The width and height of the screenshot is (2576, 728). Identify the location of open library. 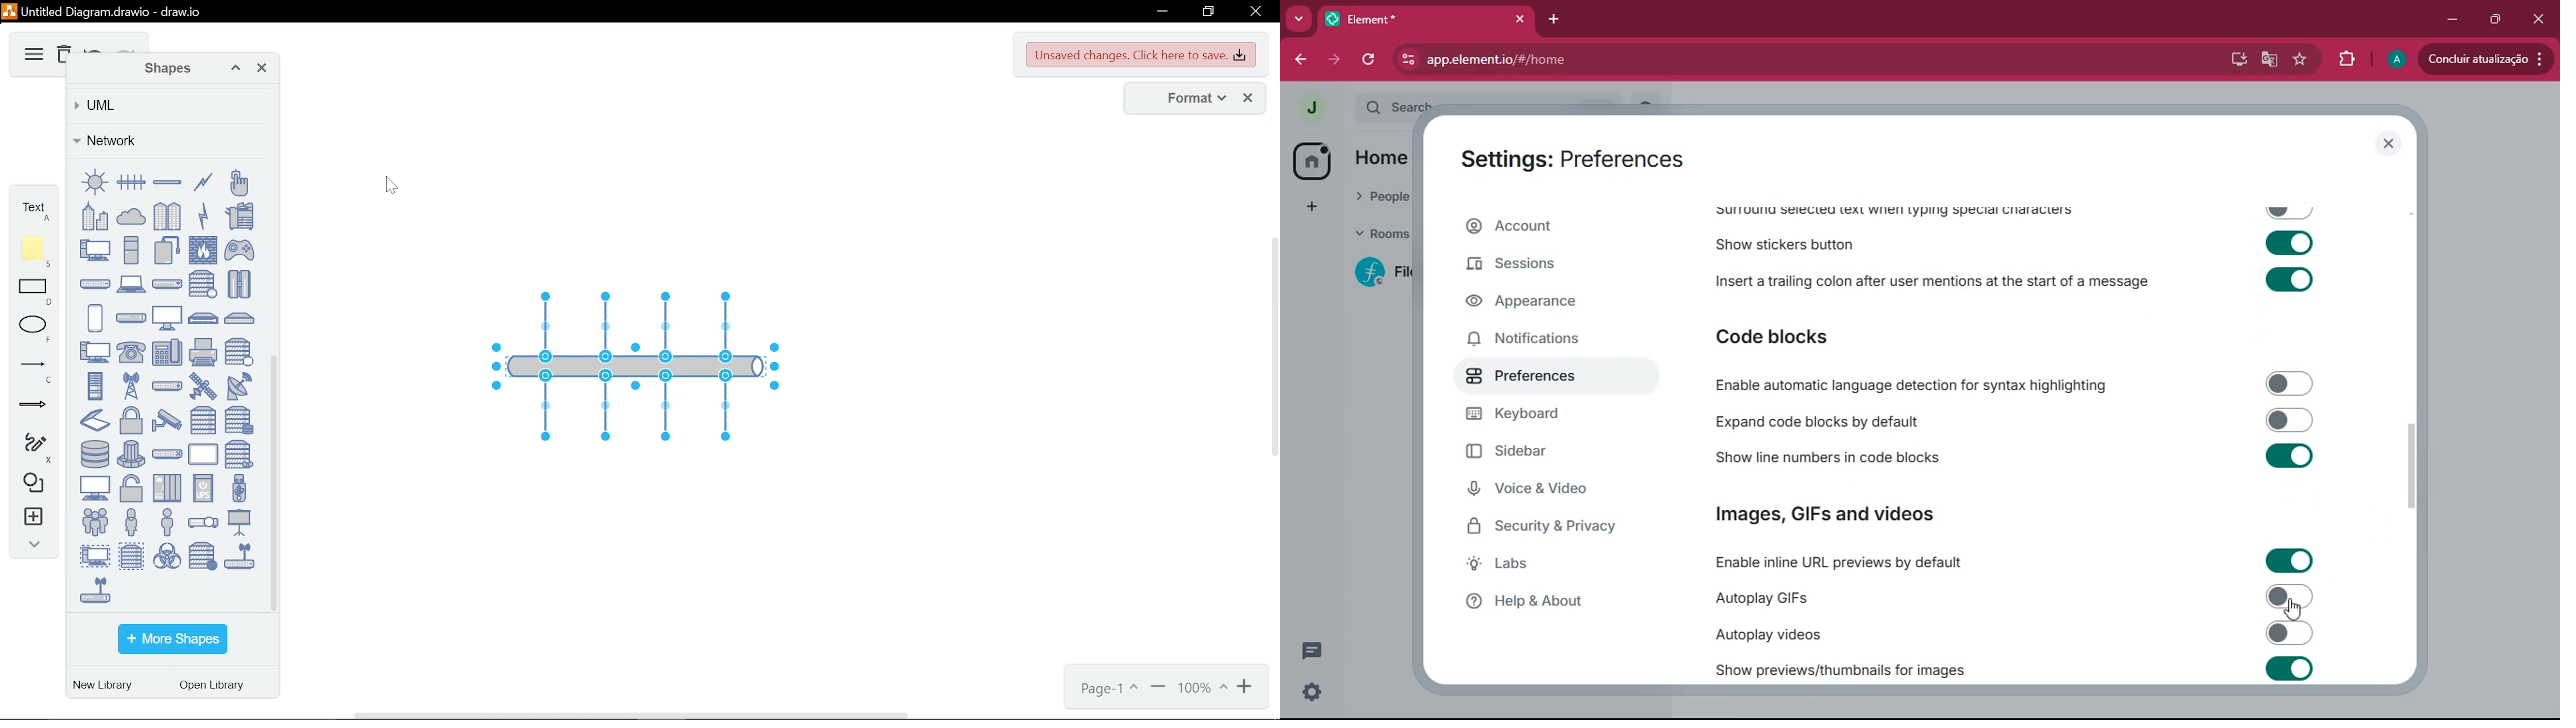
(217, 687).